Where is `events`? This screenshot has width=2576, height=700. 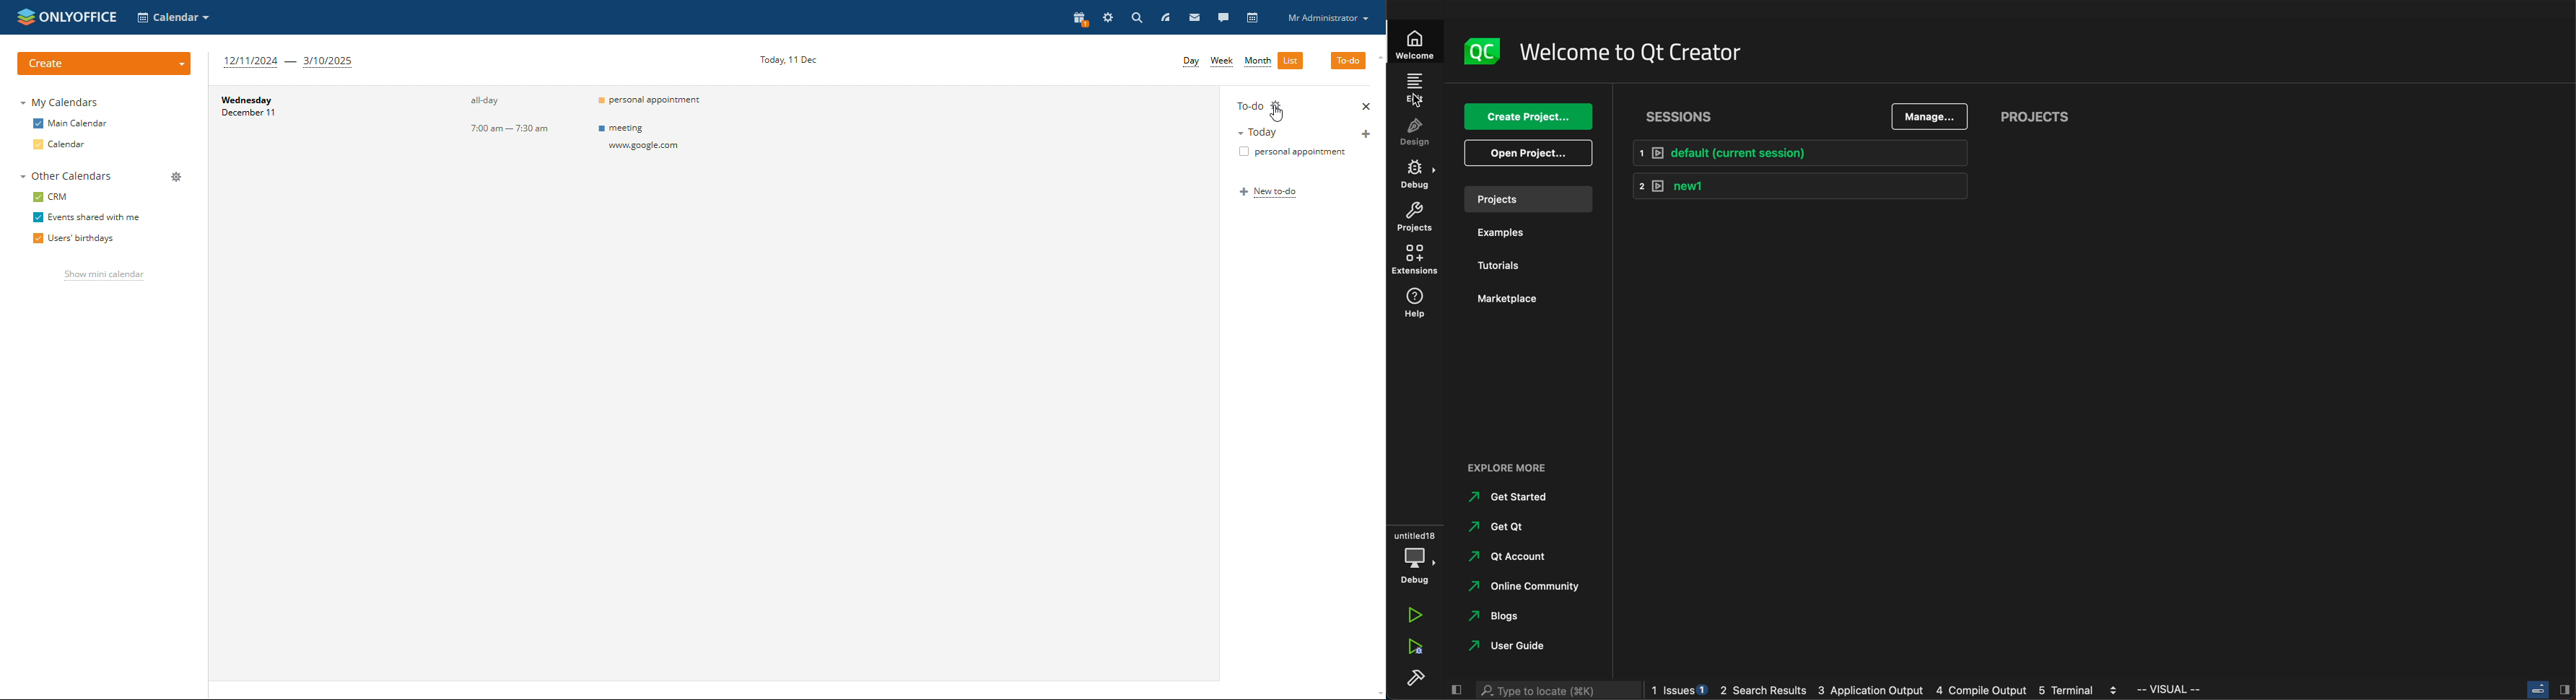 events is located at coordinates (661, 102).